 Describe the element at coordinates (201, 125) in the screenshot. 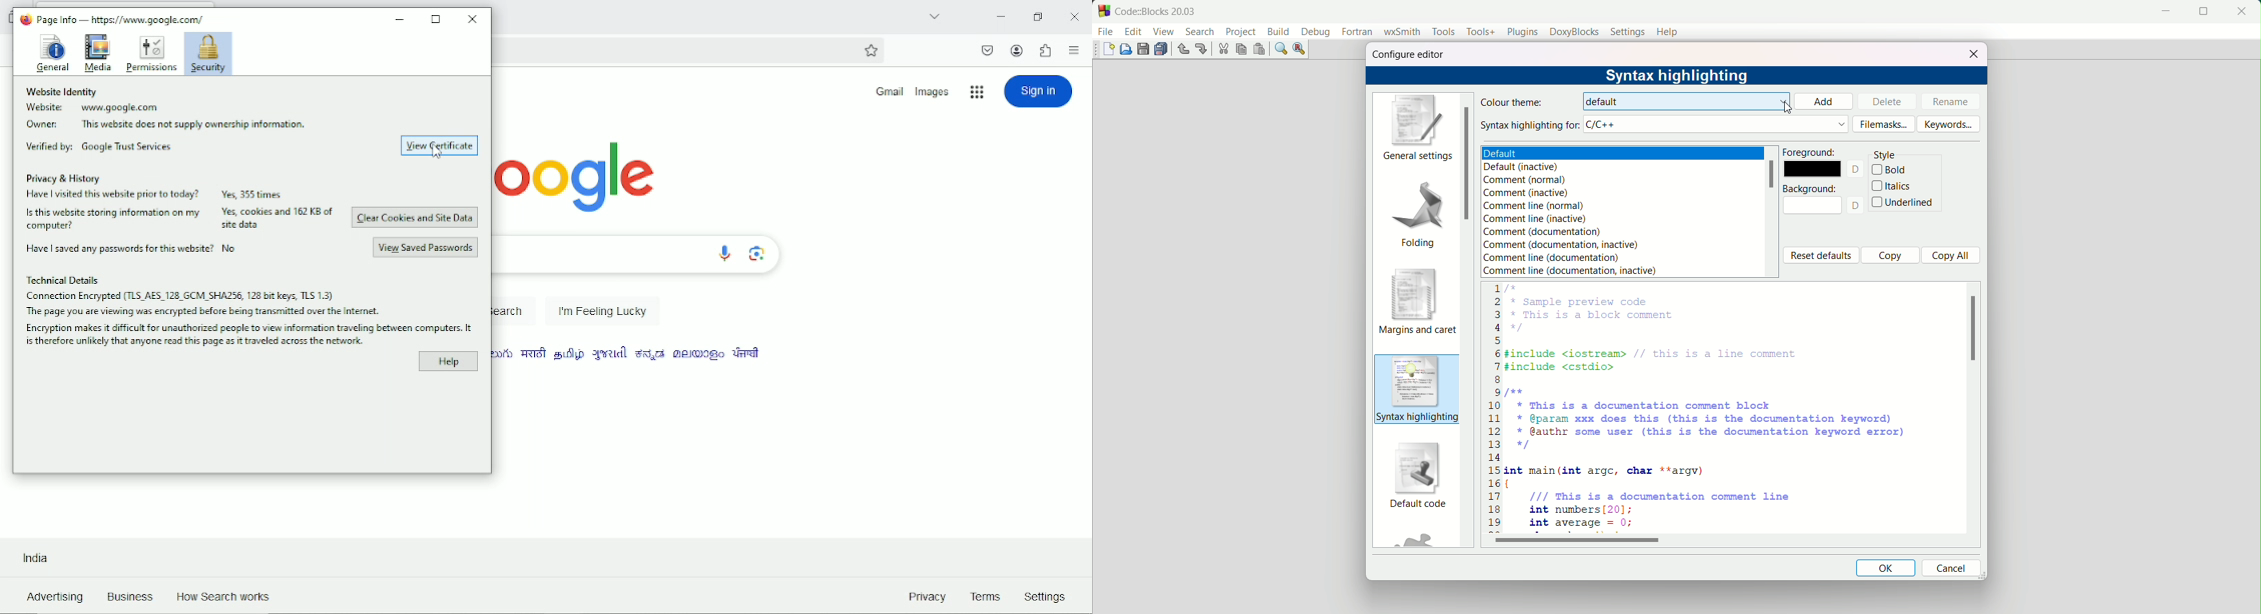

I see `This website does not supply ownership information` at that location.